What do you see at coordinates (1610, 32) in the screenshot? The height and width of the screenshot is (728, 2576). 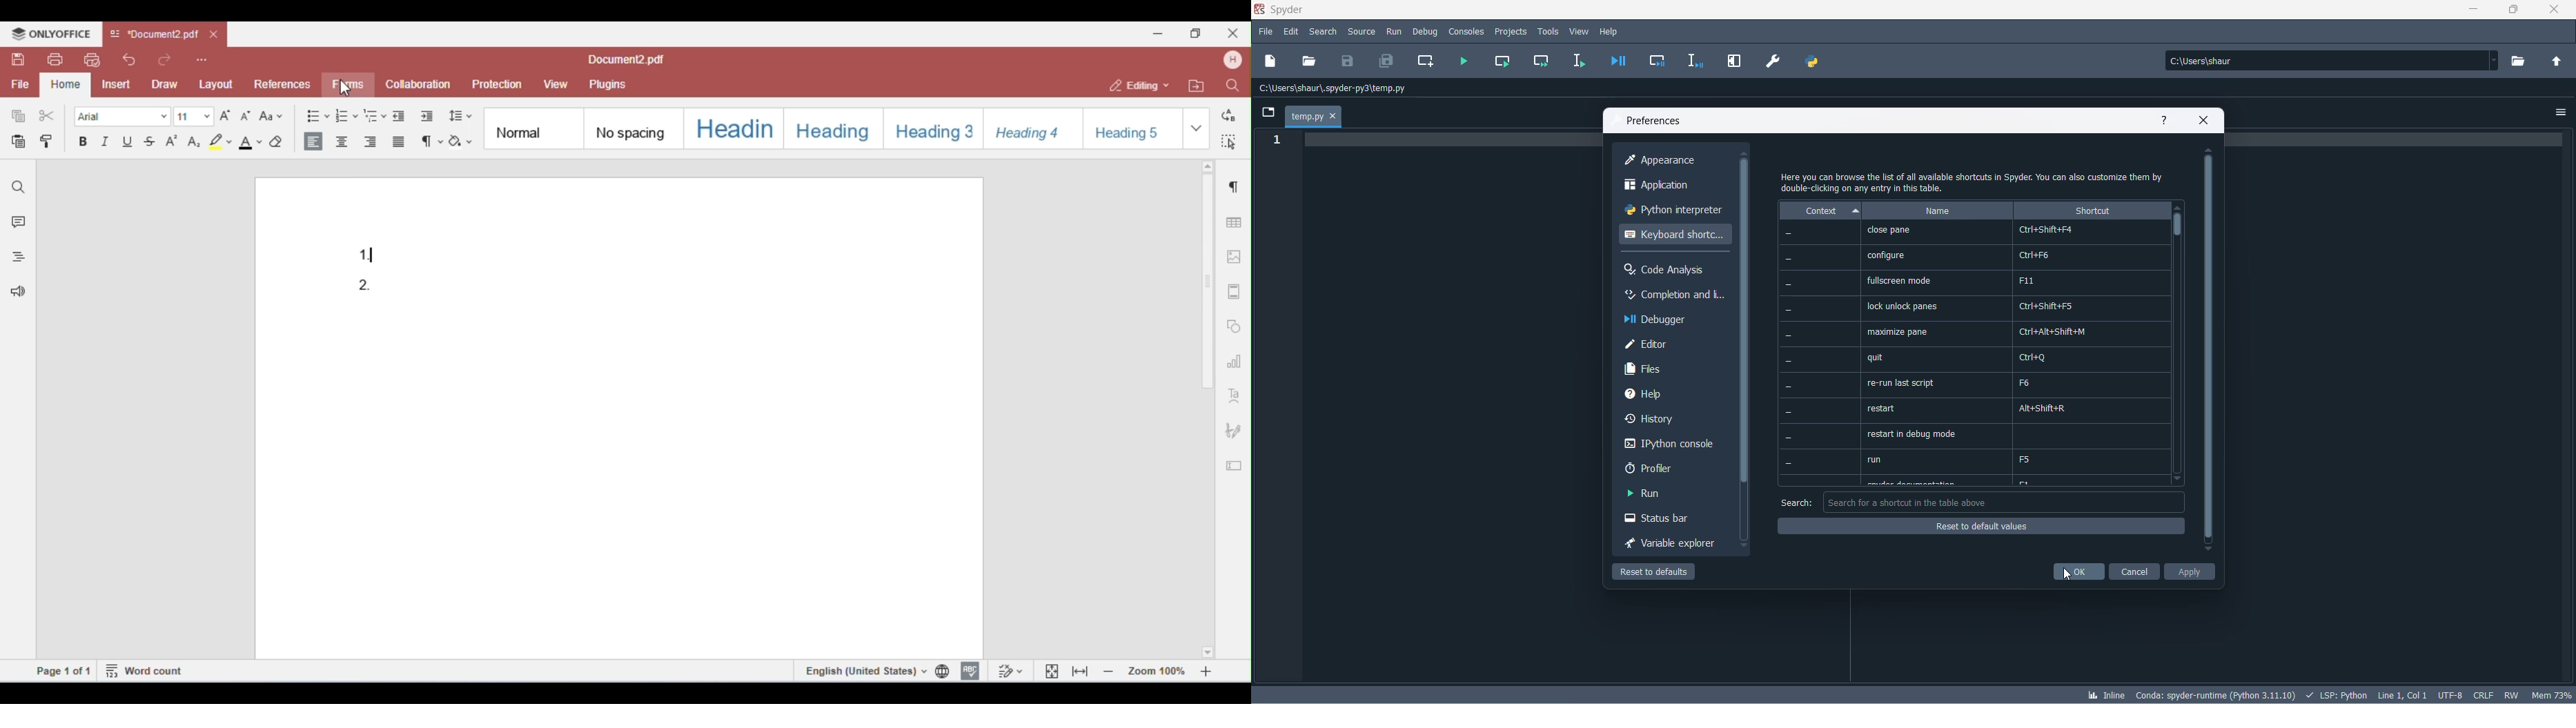 I see `help` at bounding box center [1610, 32].